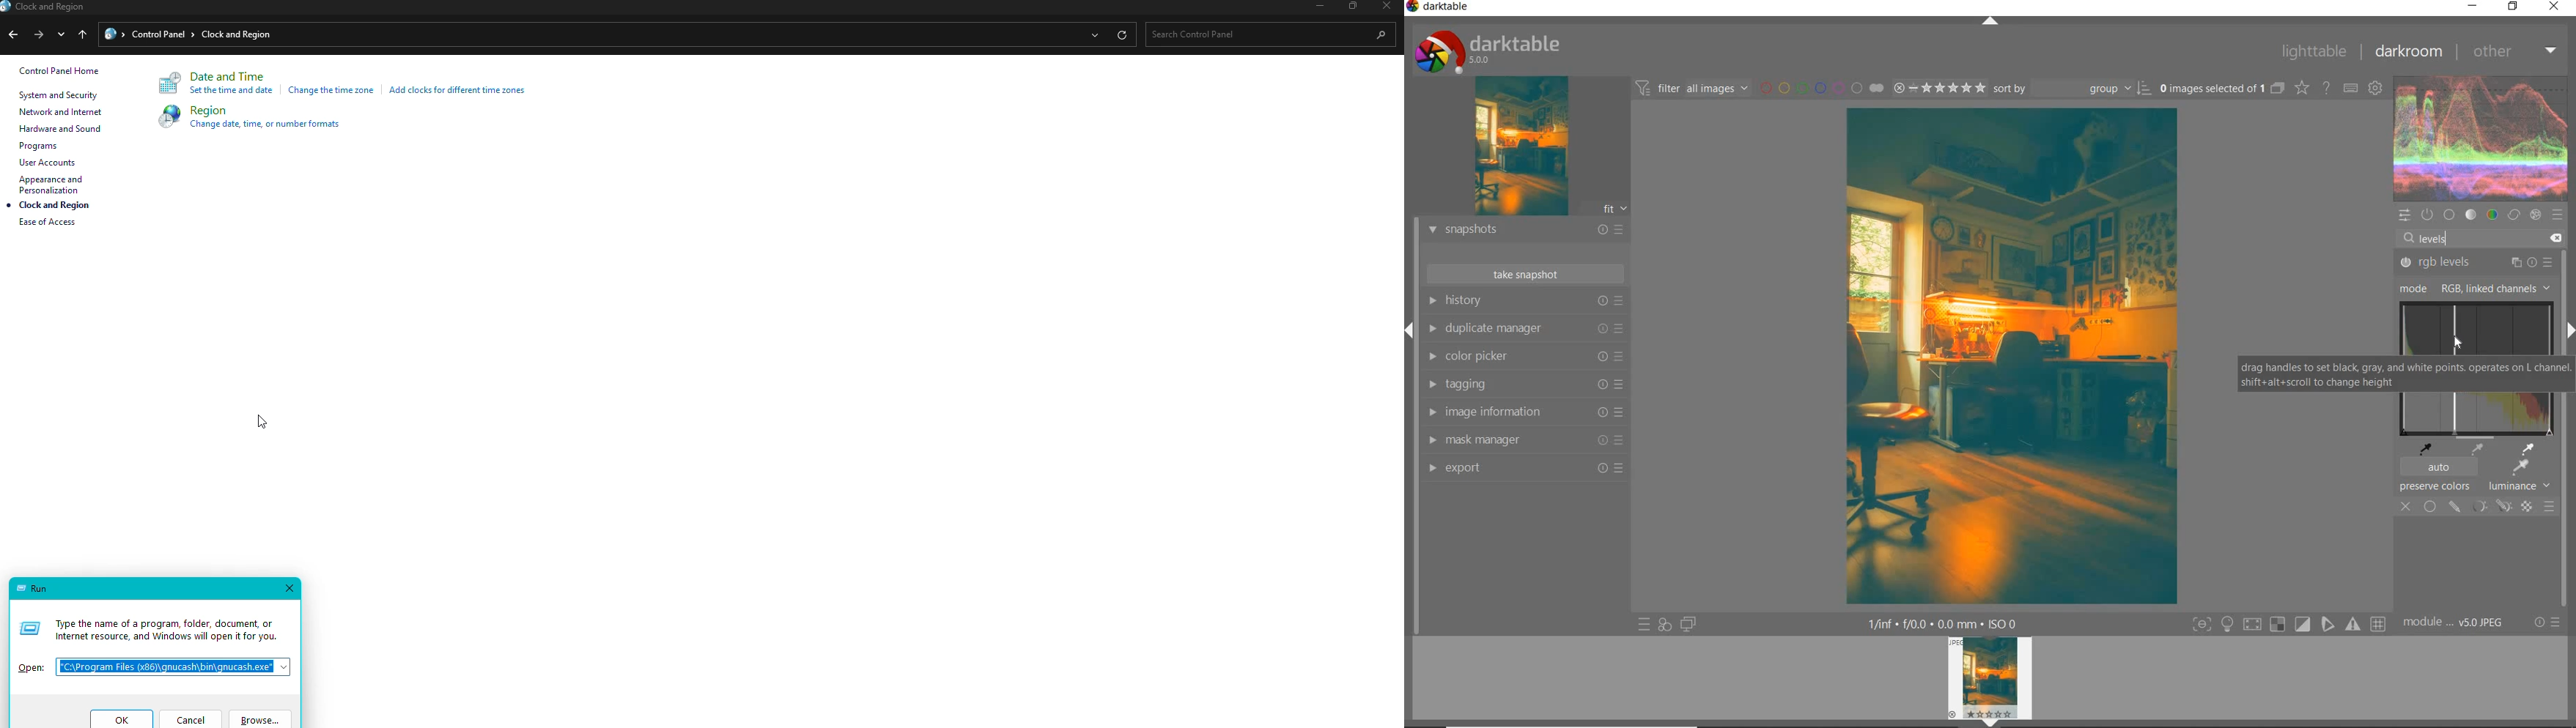 The width and height of the screenshot is (2576, 728). I want to click on Programs, so click(40, 146).